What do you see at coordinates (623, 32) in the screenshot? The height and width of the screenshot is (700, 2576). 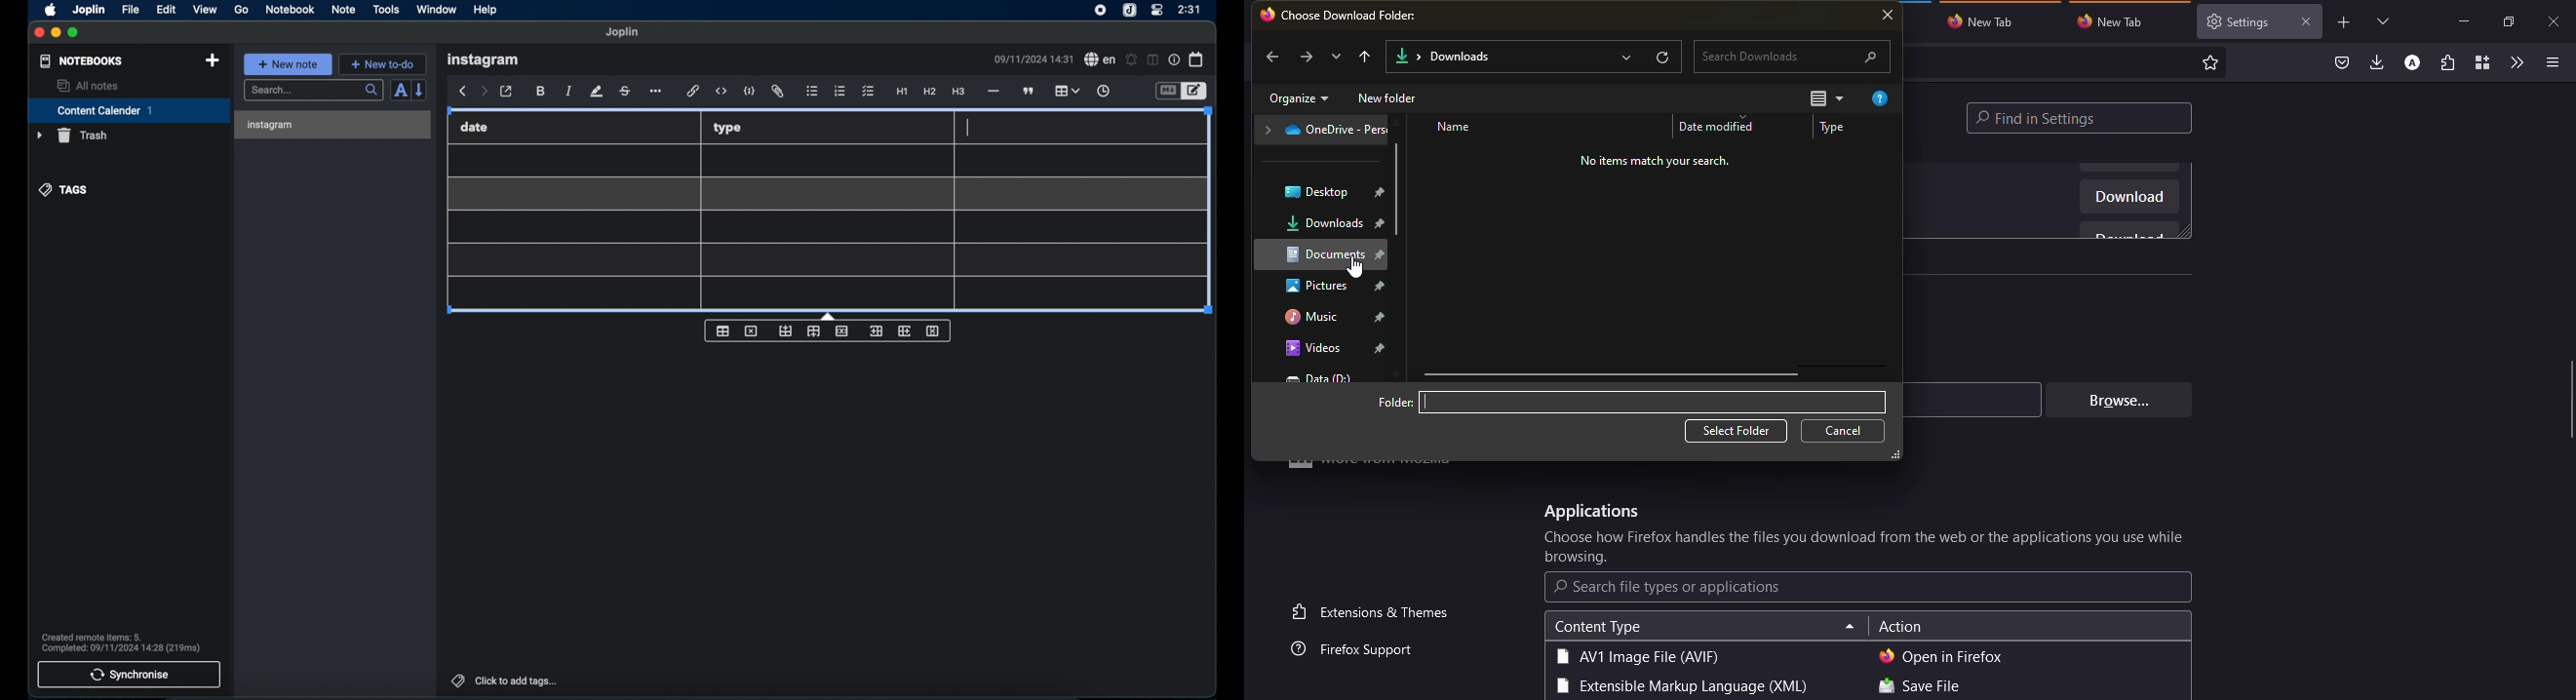 I see `Joplin` at bounding box center [623, 32].